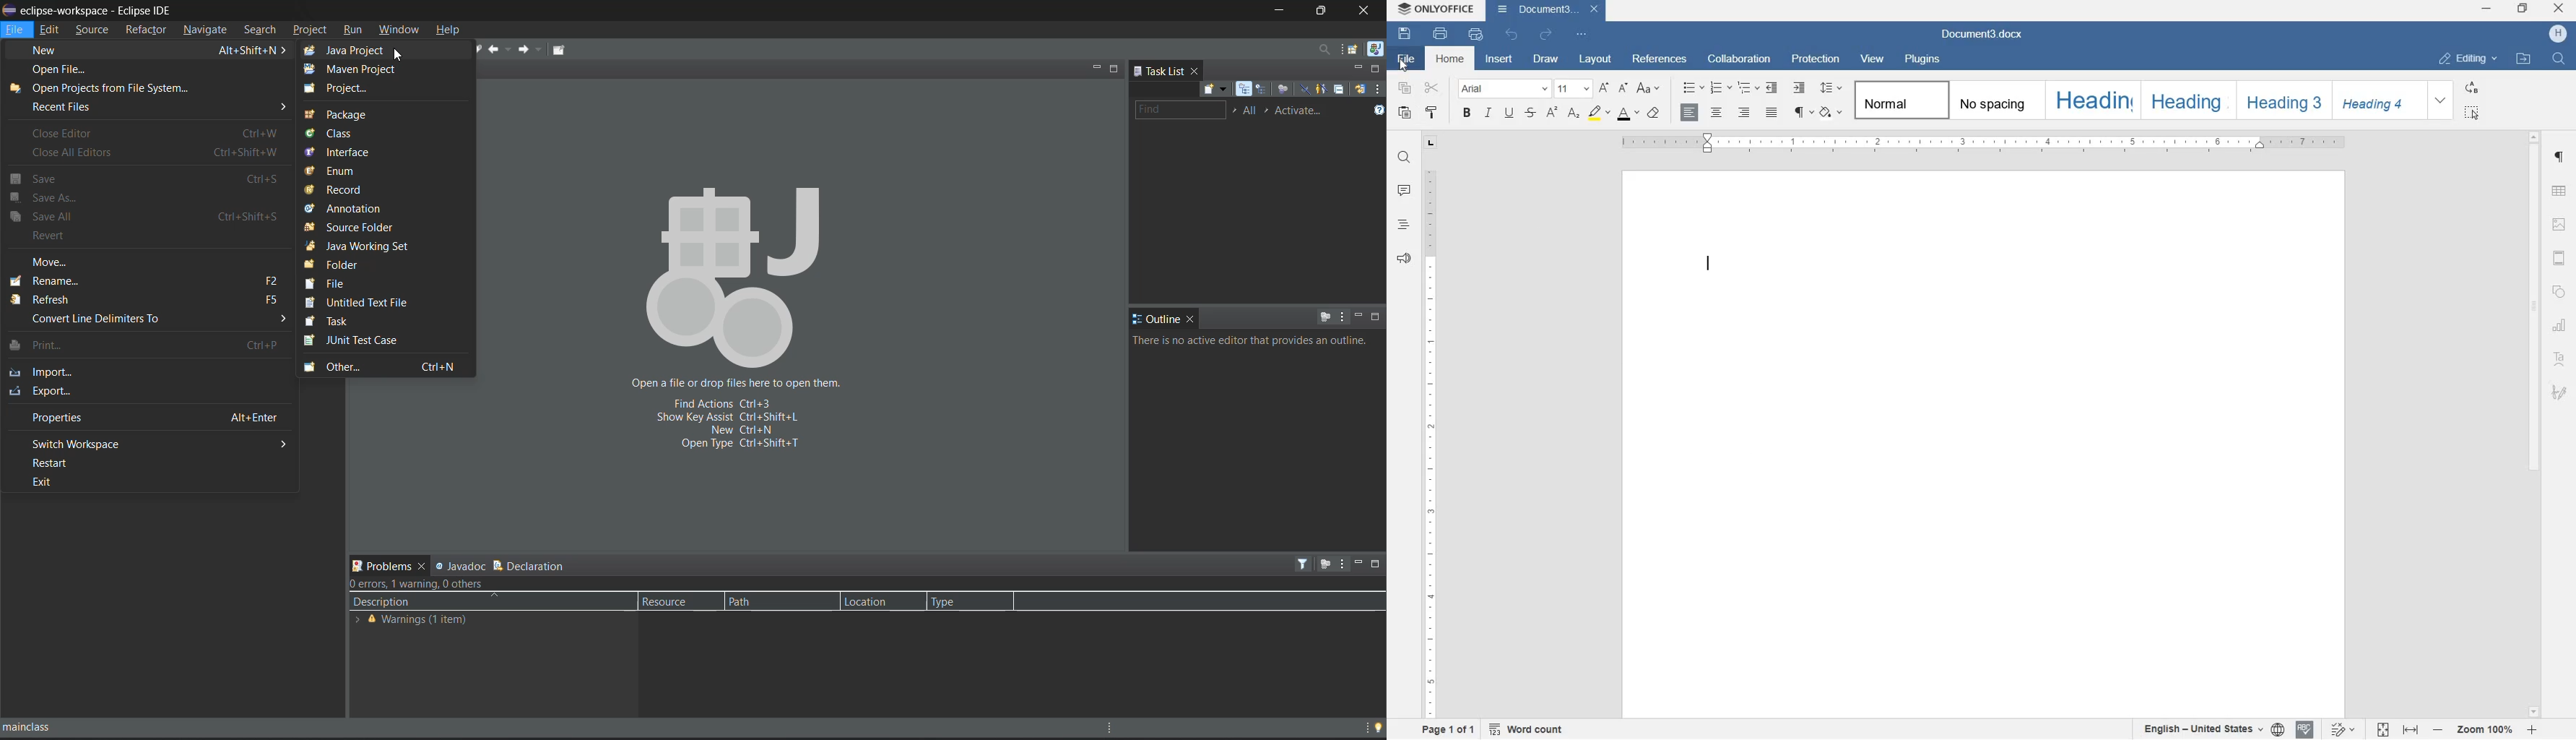 The width and height of the screenshot is (2576, 756). I want to click on signature, so click(2561, 392).